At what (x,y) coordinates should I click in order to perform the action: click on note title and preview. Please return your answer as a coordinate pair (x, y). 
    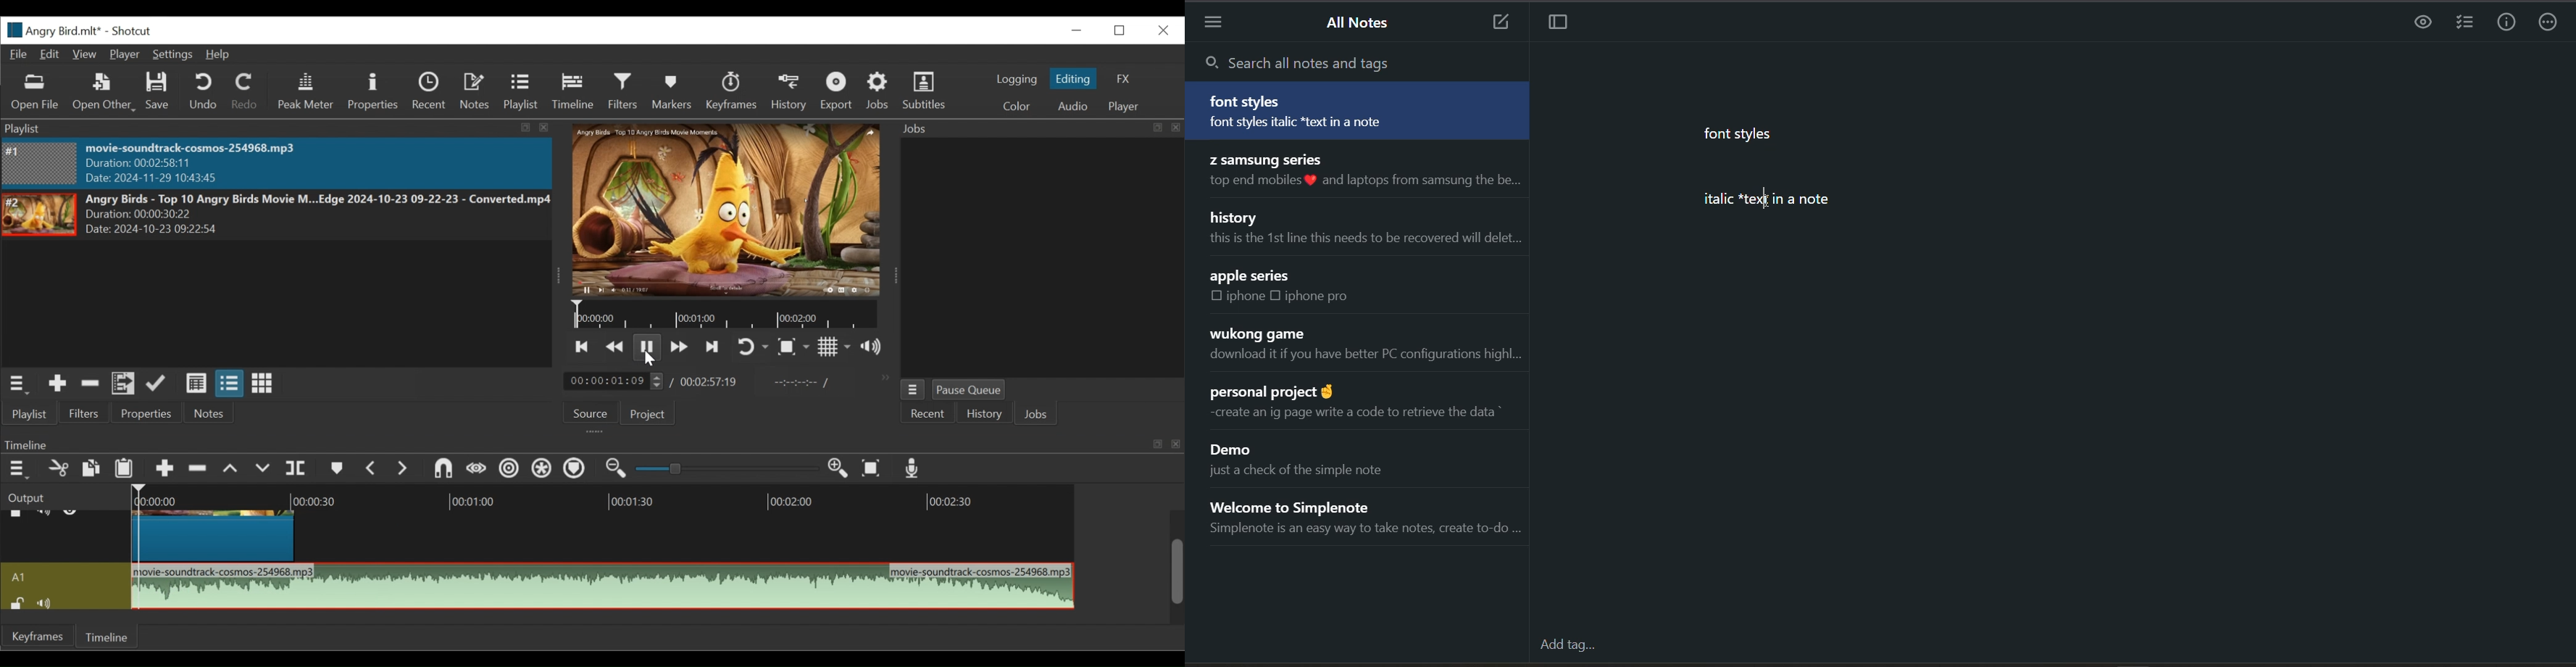
    Looking at the image, I should click on (1365, 230).